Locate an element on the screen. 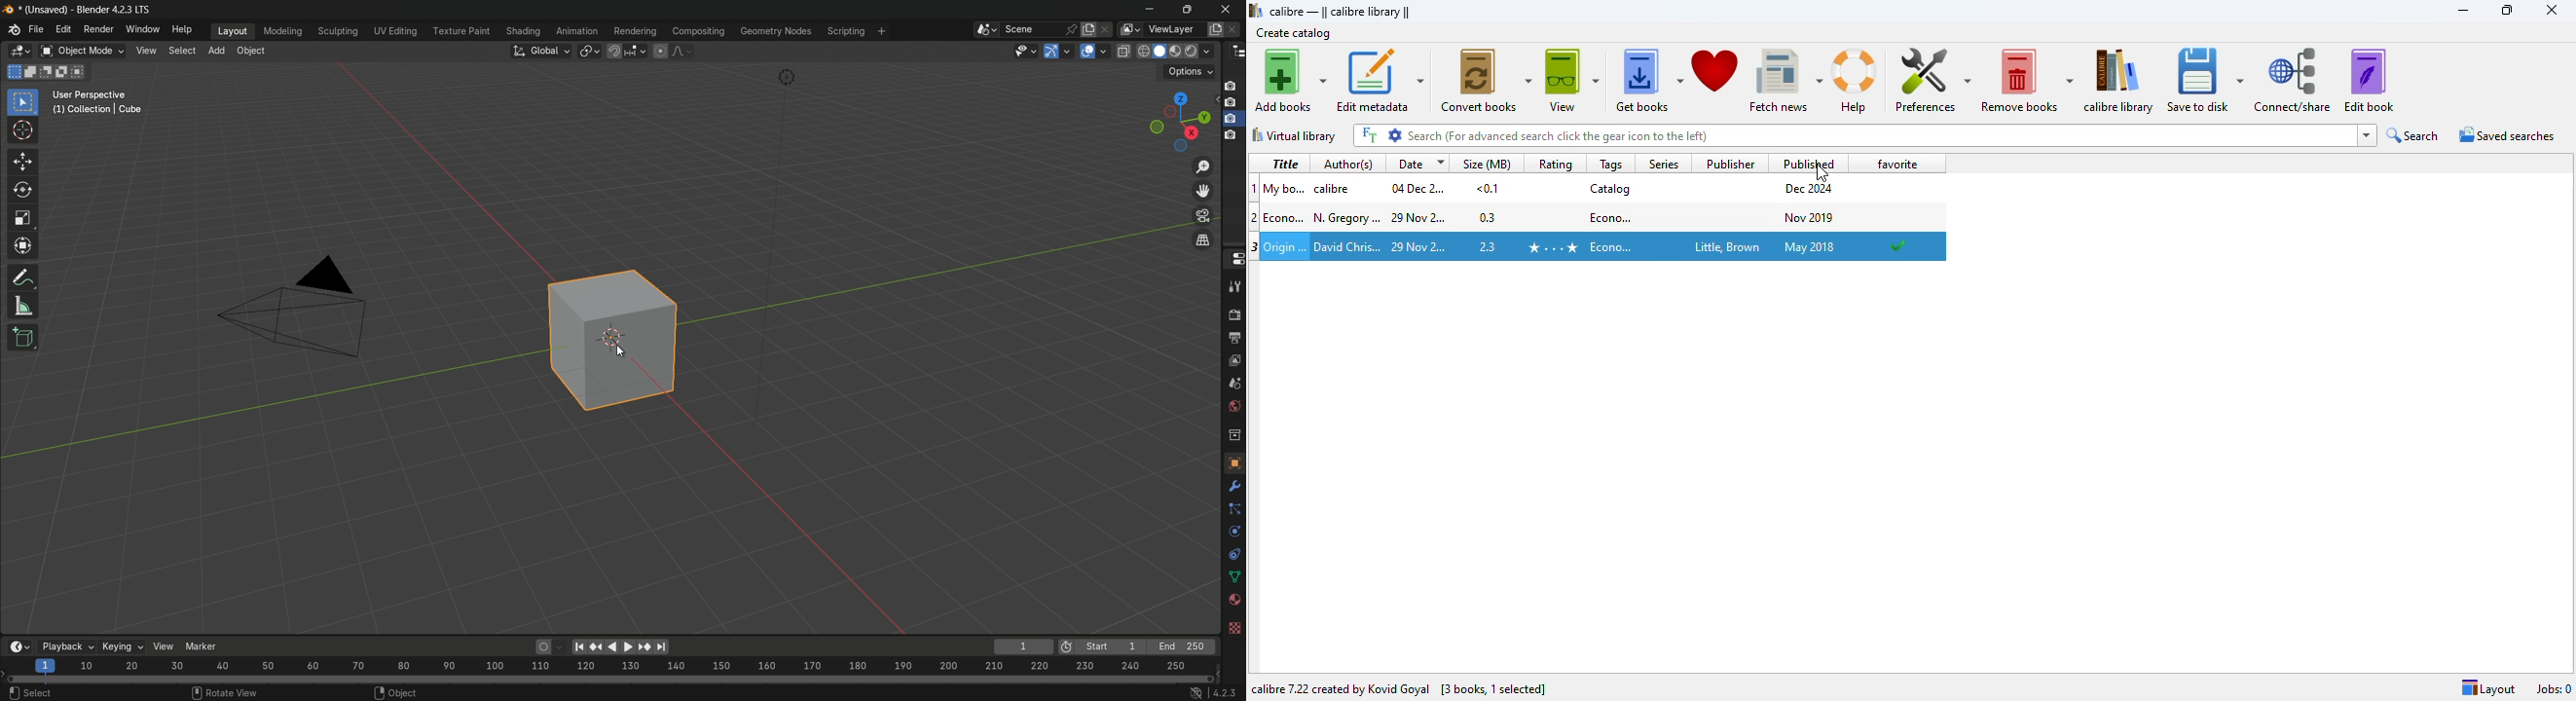 The height and width of the screenshot is (728, 2576). help is located at coordinates (1857, 81).